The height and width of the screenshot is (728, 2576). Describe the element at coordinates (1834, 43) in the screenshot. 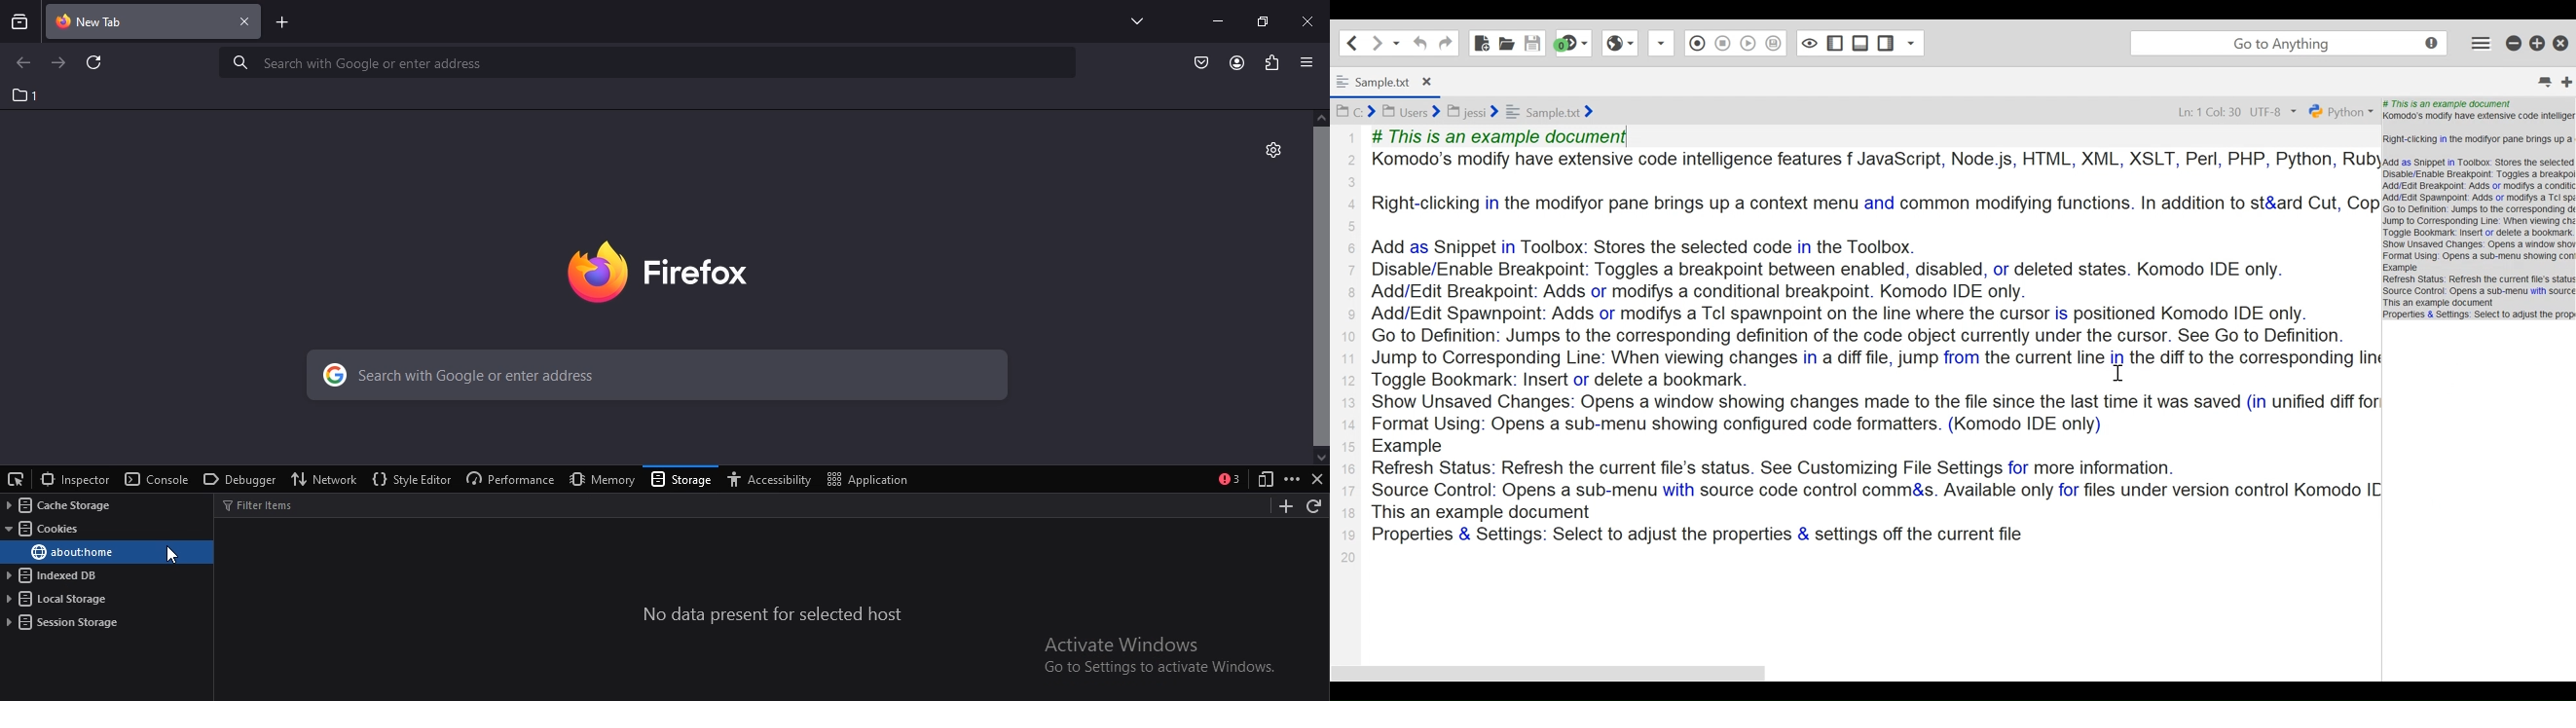

I see `Show/Hide bottom Pane` at that location.